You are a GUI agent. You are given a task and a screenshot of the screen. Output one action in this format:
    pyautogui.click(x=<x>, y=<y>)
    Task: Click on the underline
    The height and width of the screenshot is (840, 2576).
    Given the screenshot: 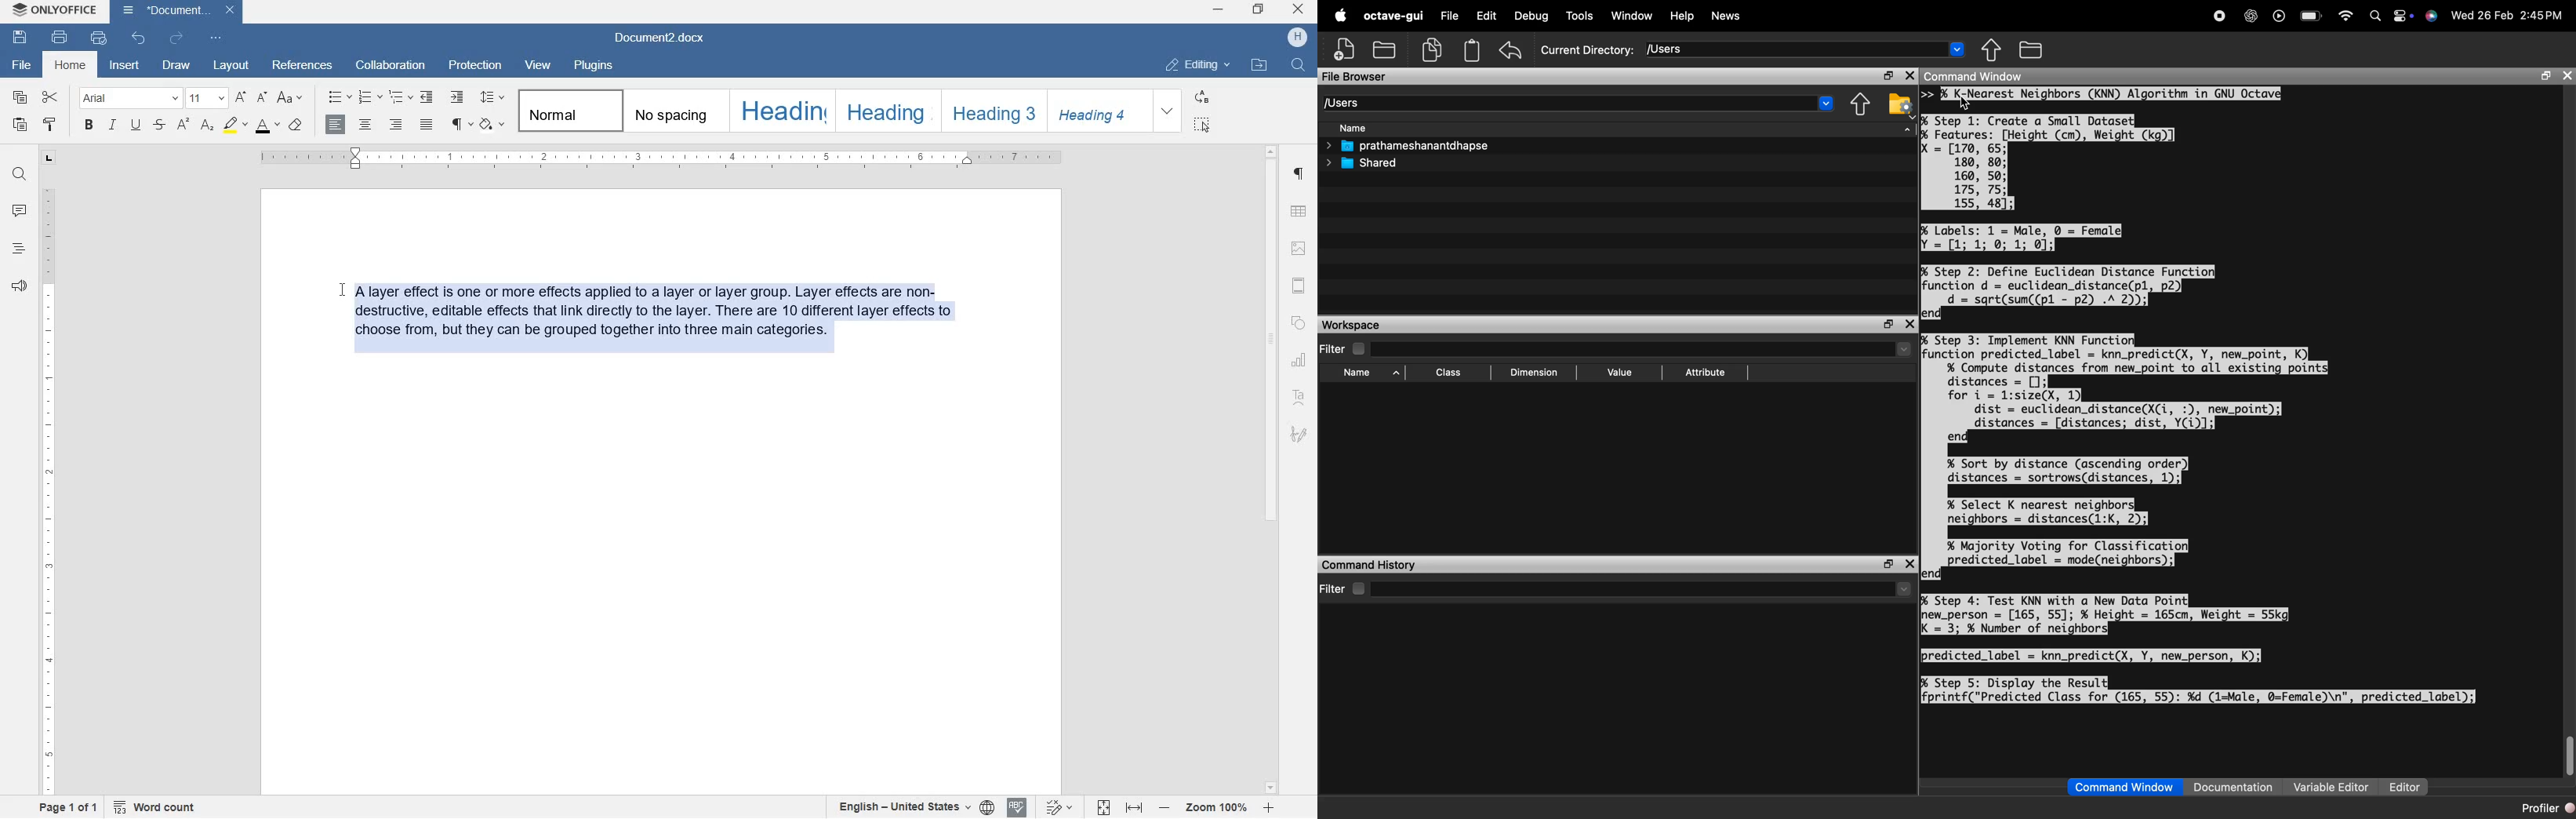 What is the action you would take?
    pyautogui.click(x=137, y=126)
    